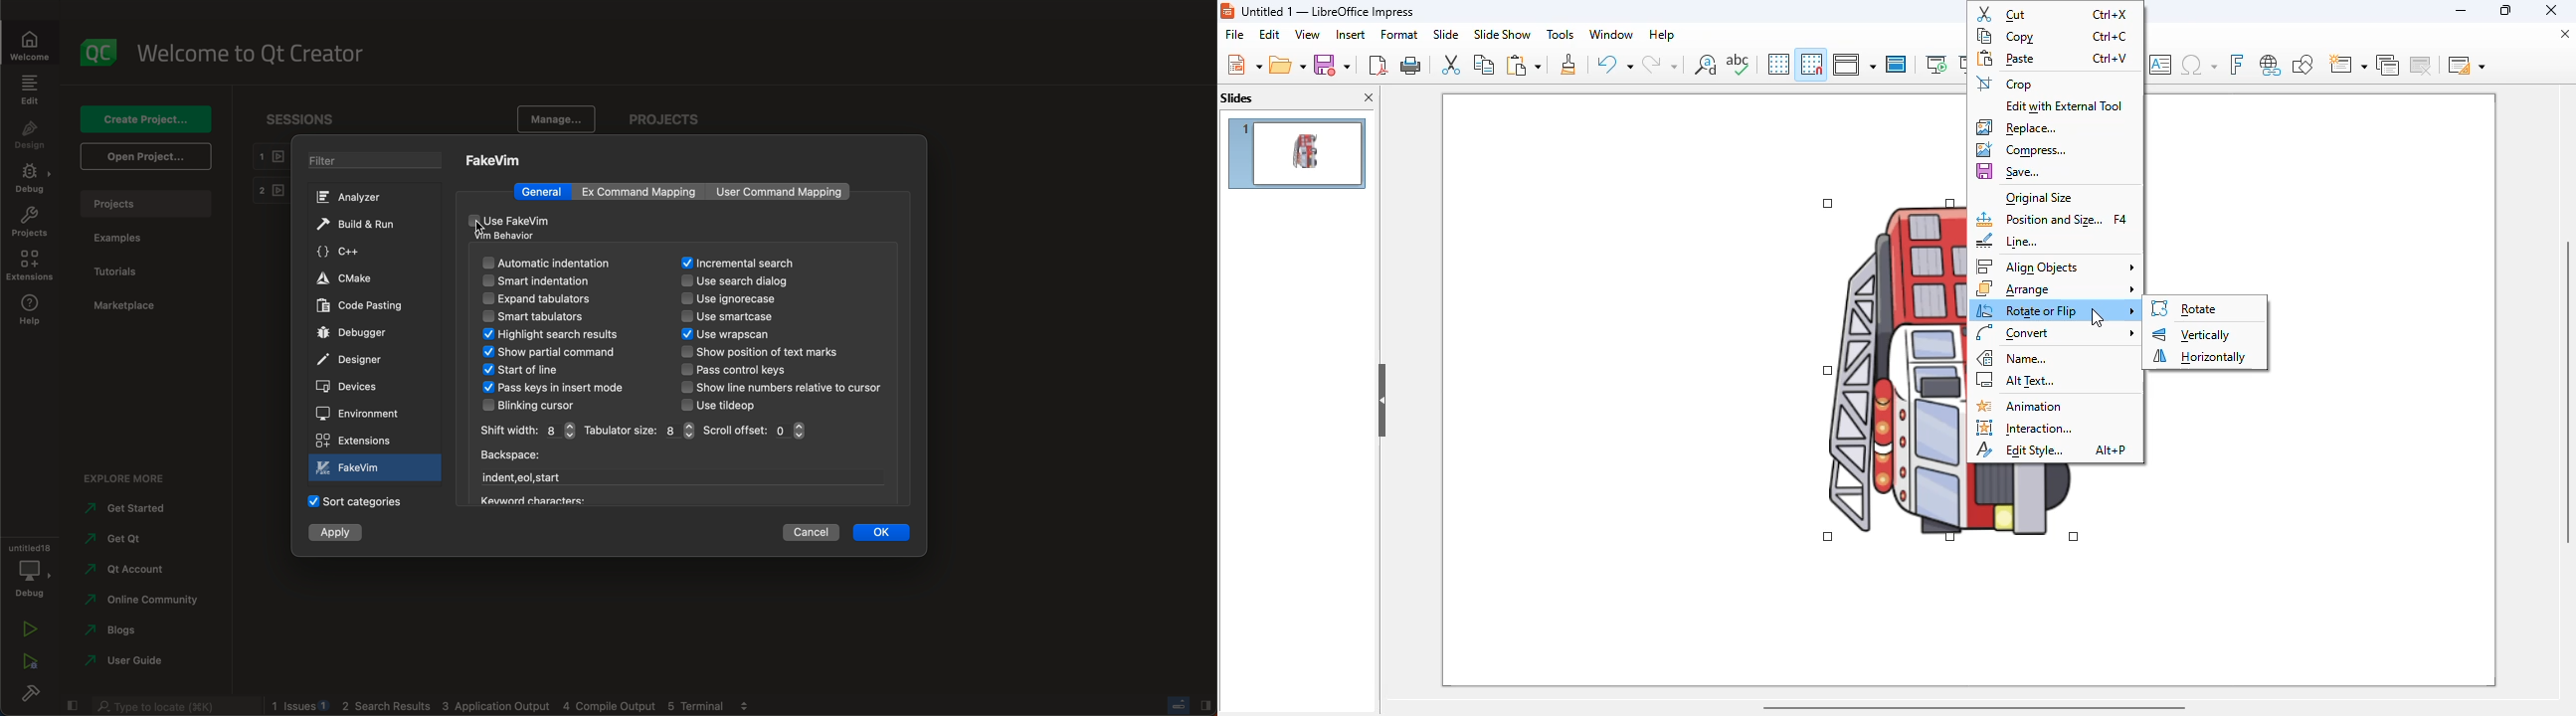  What do you see at coordinates (378, 162) in the screenshot?
I see `filter` at bounding box center [378, 162].